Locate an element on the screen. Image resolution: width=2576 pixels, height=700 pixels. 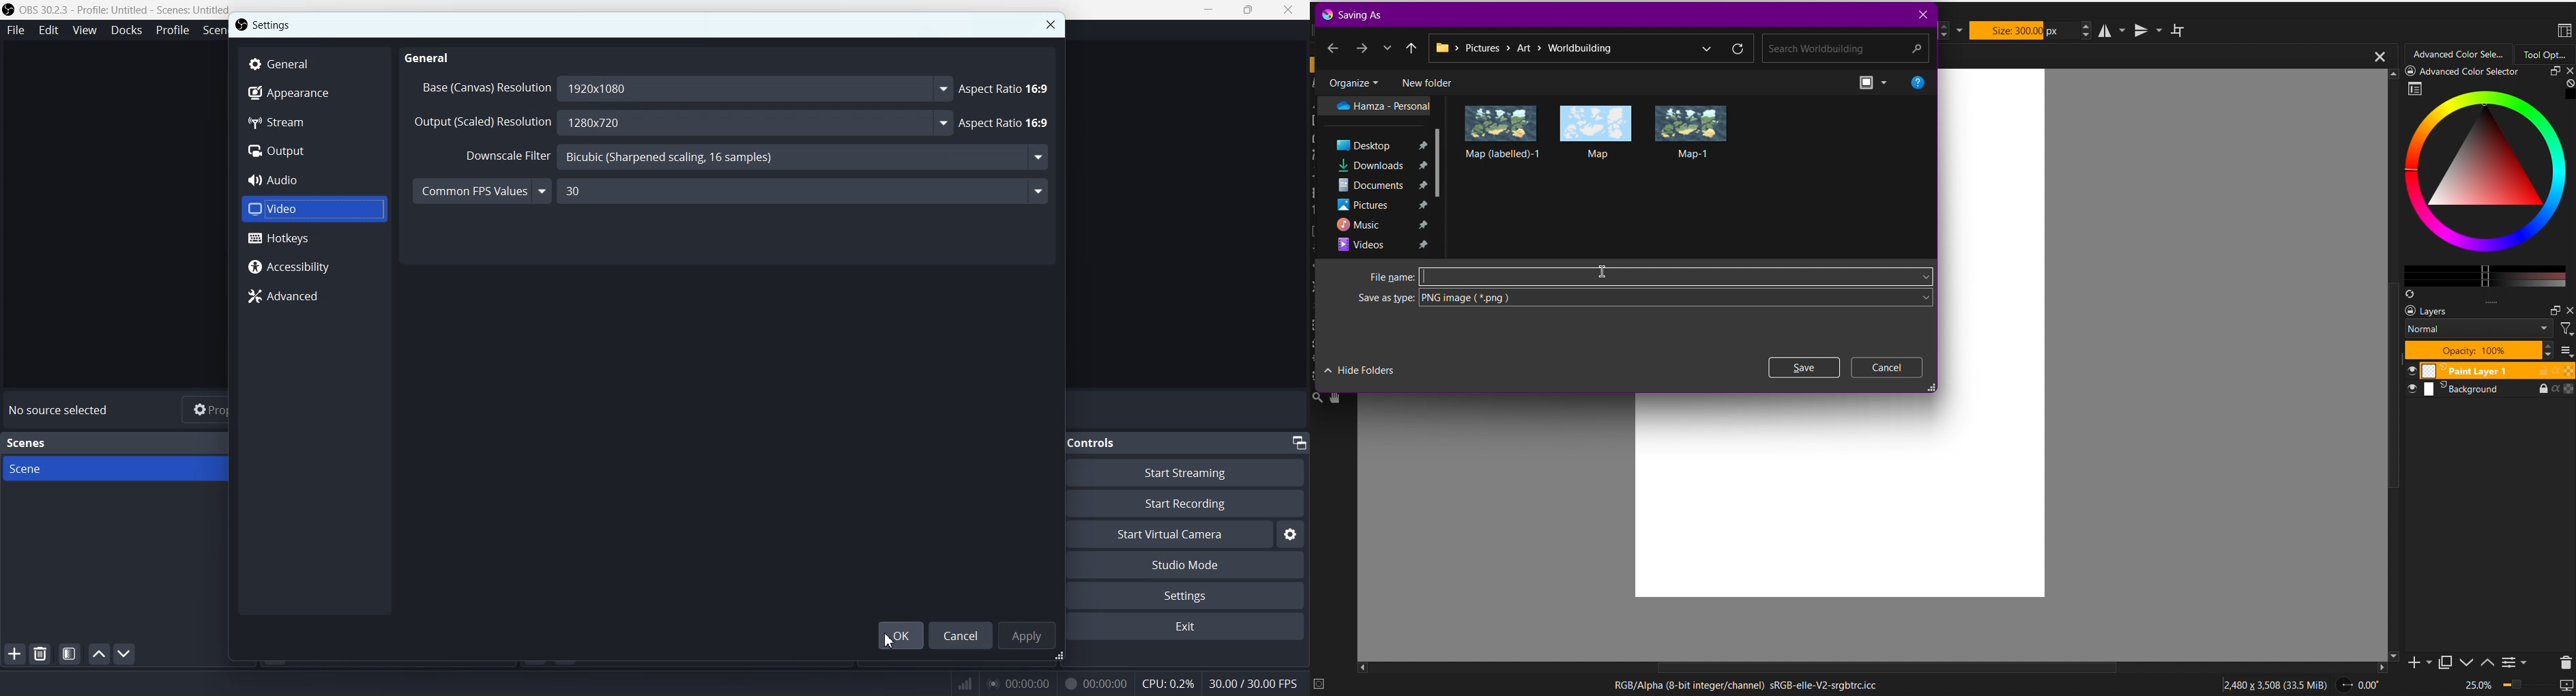
Add Scene is located at coordinates (14, 654).